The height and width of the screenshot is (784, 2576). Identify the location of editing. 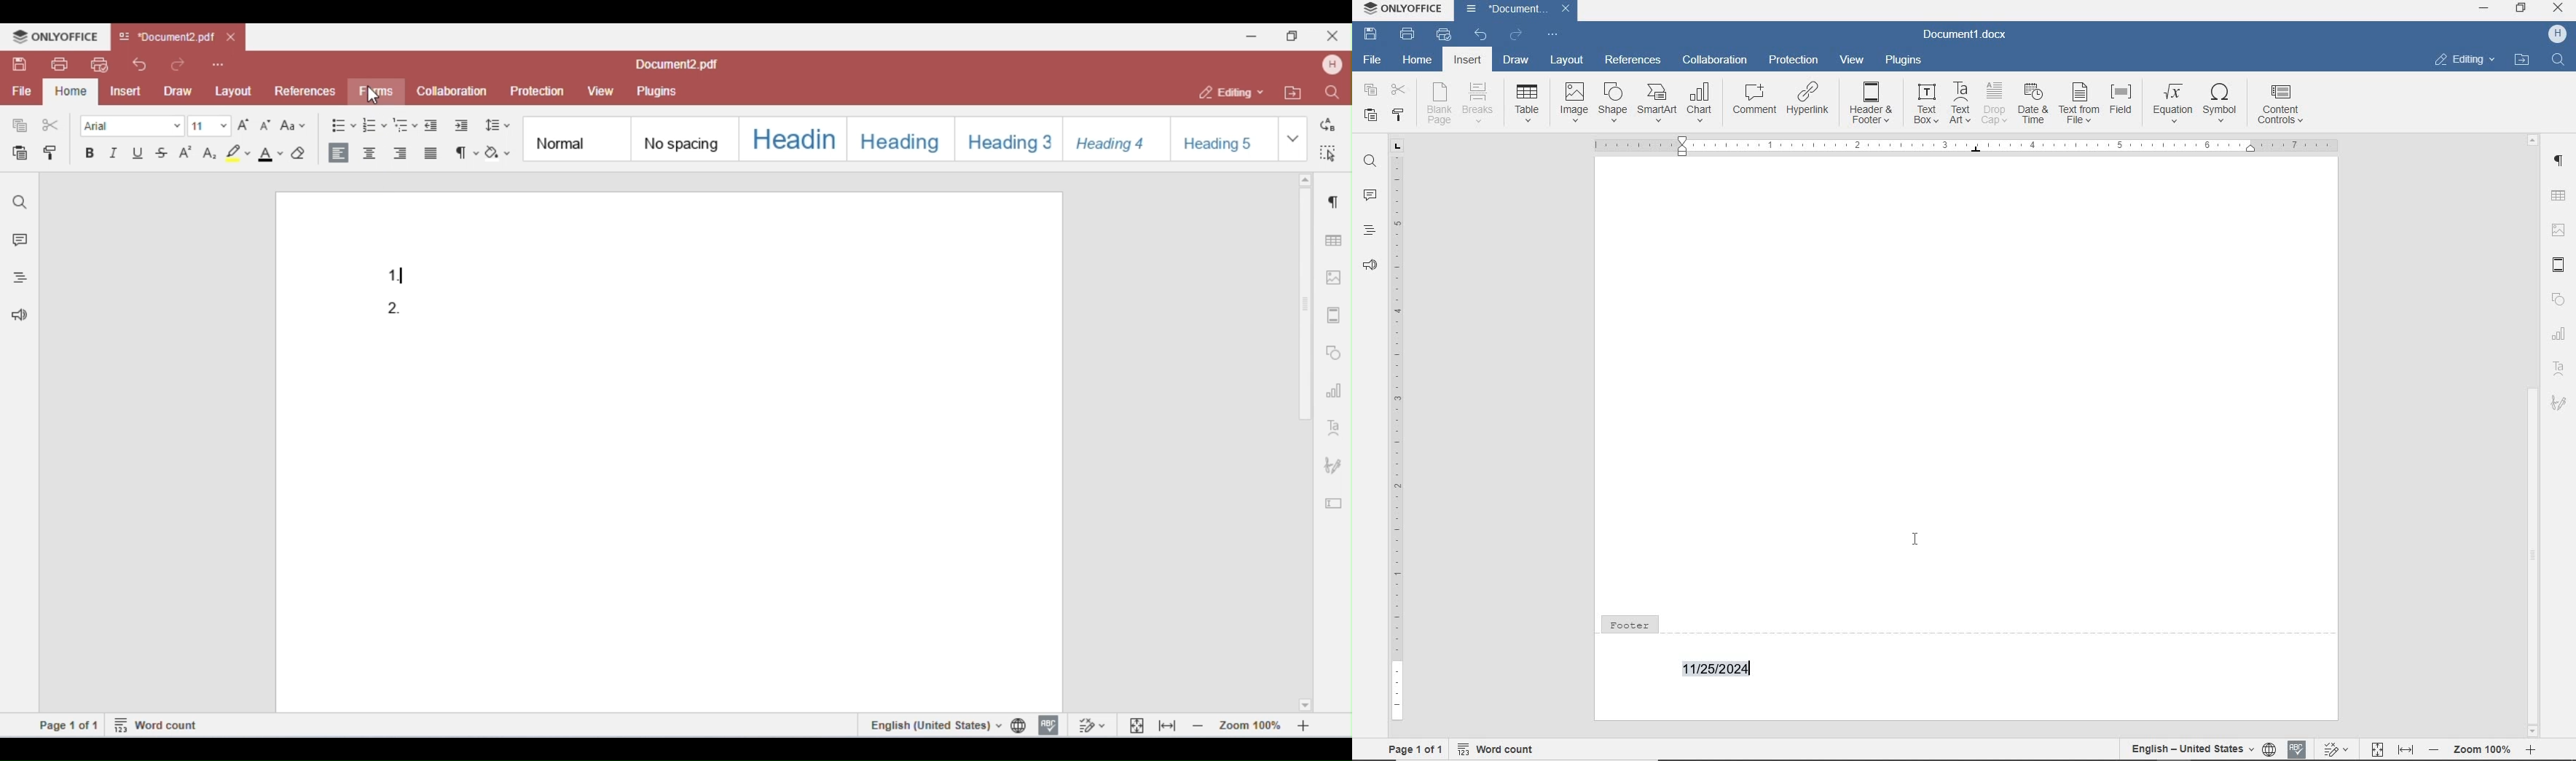
(2465, 61).